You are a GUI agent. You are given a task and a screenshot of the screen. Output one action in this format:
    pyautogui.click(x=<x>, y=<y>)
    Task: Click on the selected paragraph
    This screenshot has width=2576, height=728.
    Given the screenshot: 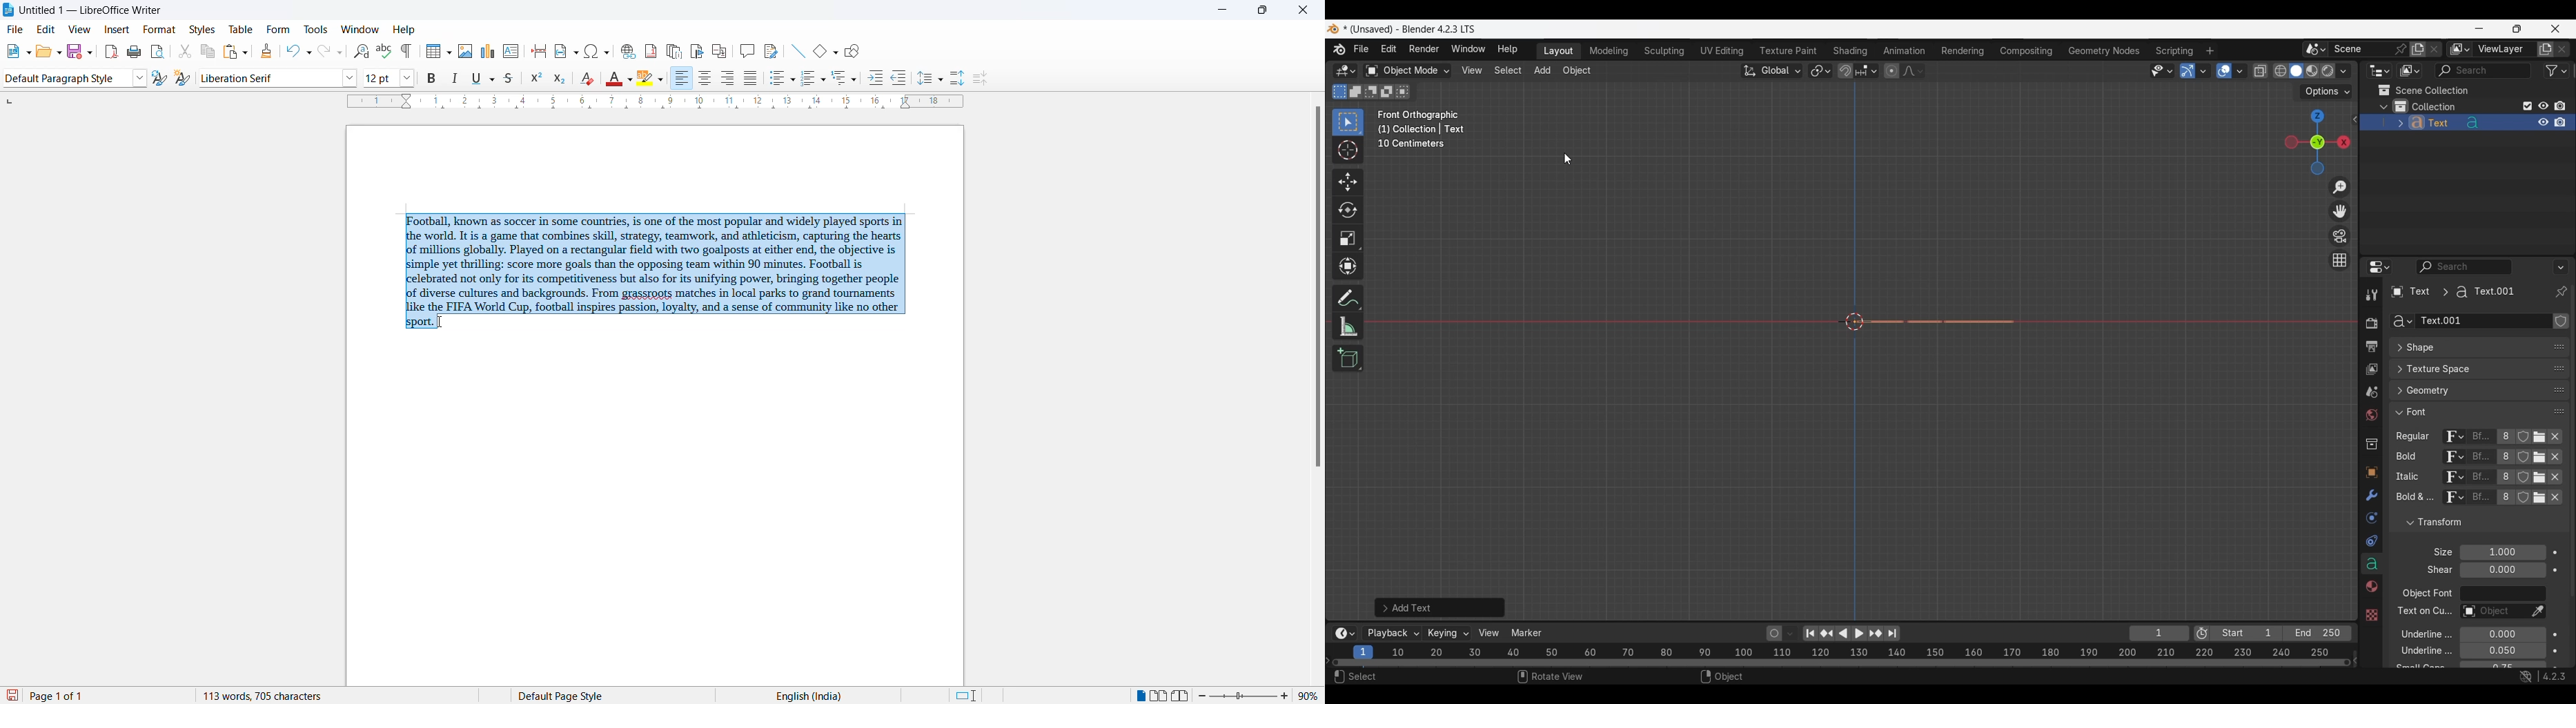 What is the action you would take?
    pyautogui.click(x=656, y=271)
    